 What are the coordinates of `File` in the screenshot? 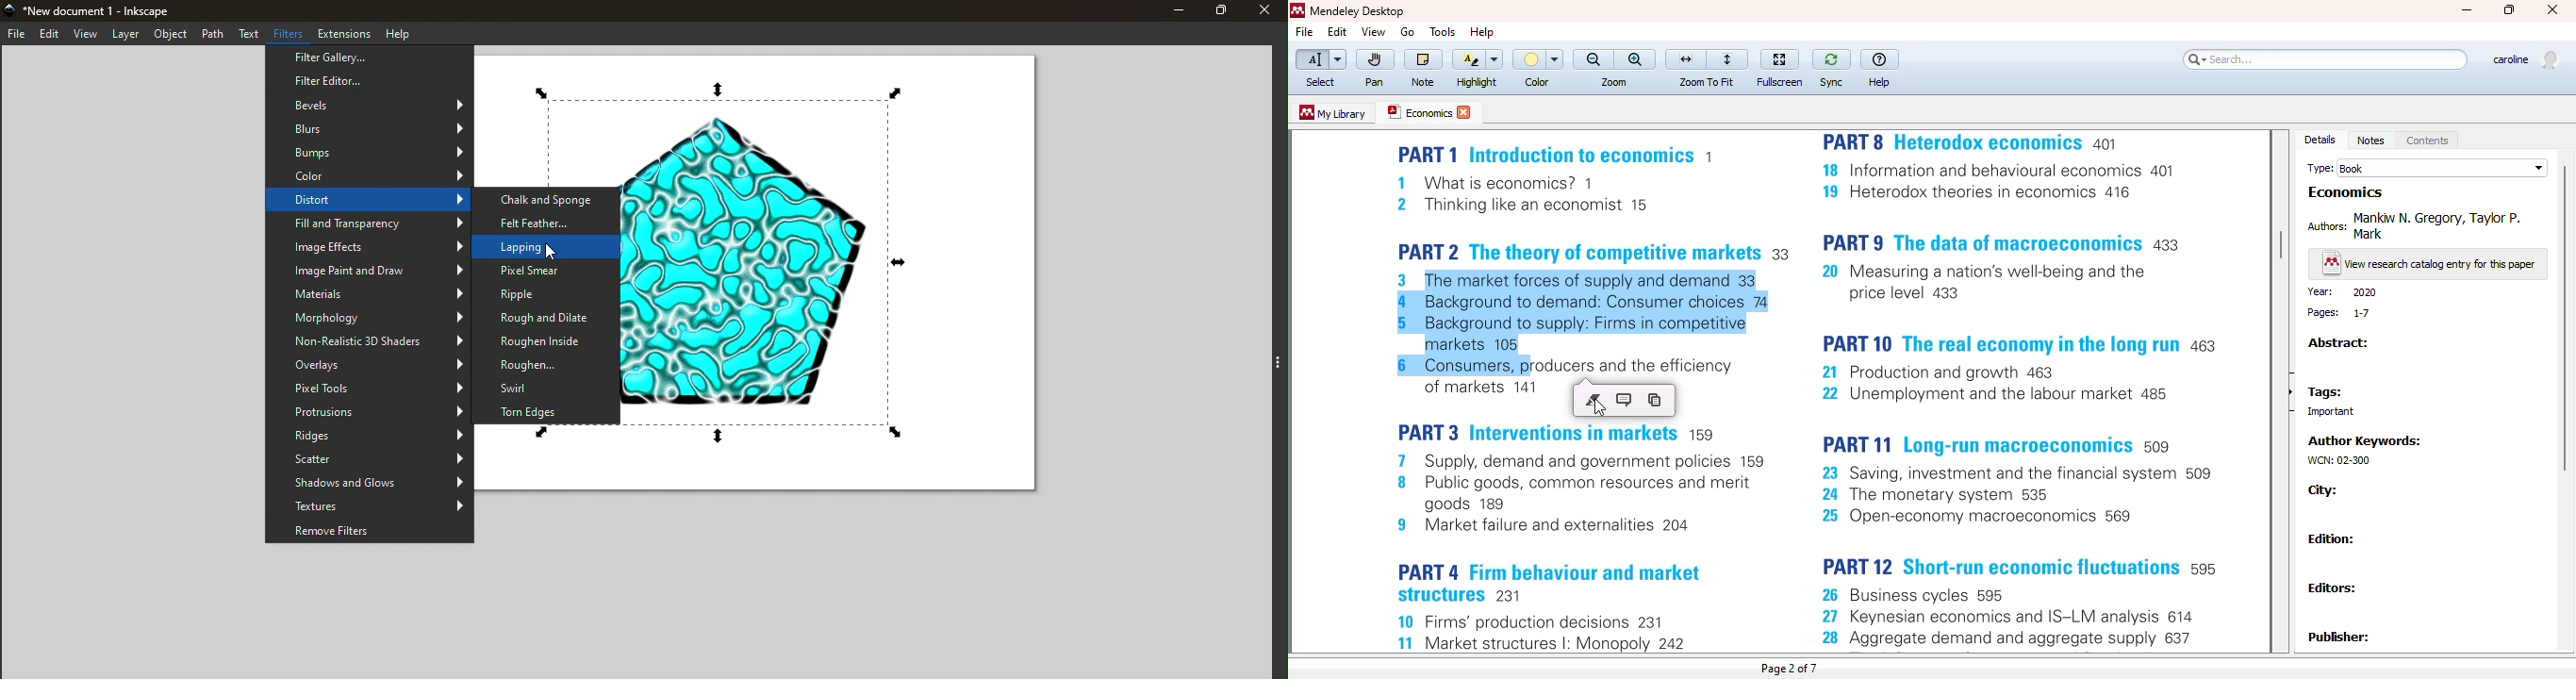 It's located at (15, 33).